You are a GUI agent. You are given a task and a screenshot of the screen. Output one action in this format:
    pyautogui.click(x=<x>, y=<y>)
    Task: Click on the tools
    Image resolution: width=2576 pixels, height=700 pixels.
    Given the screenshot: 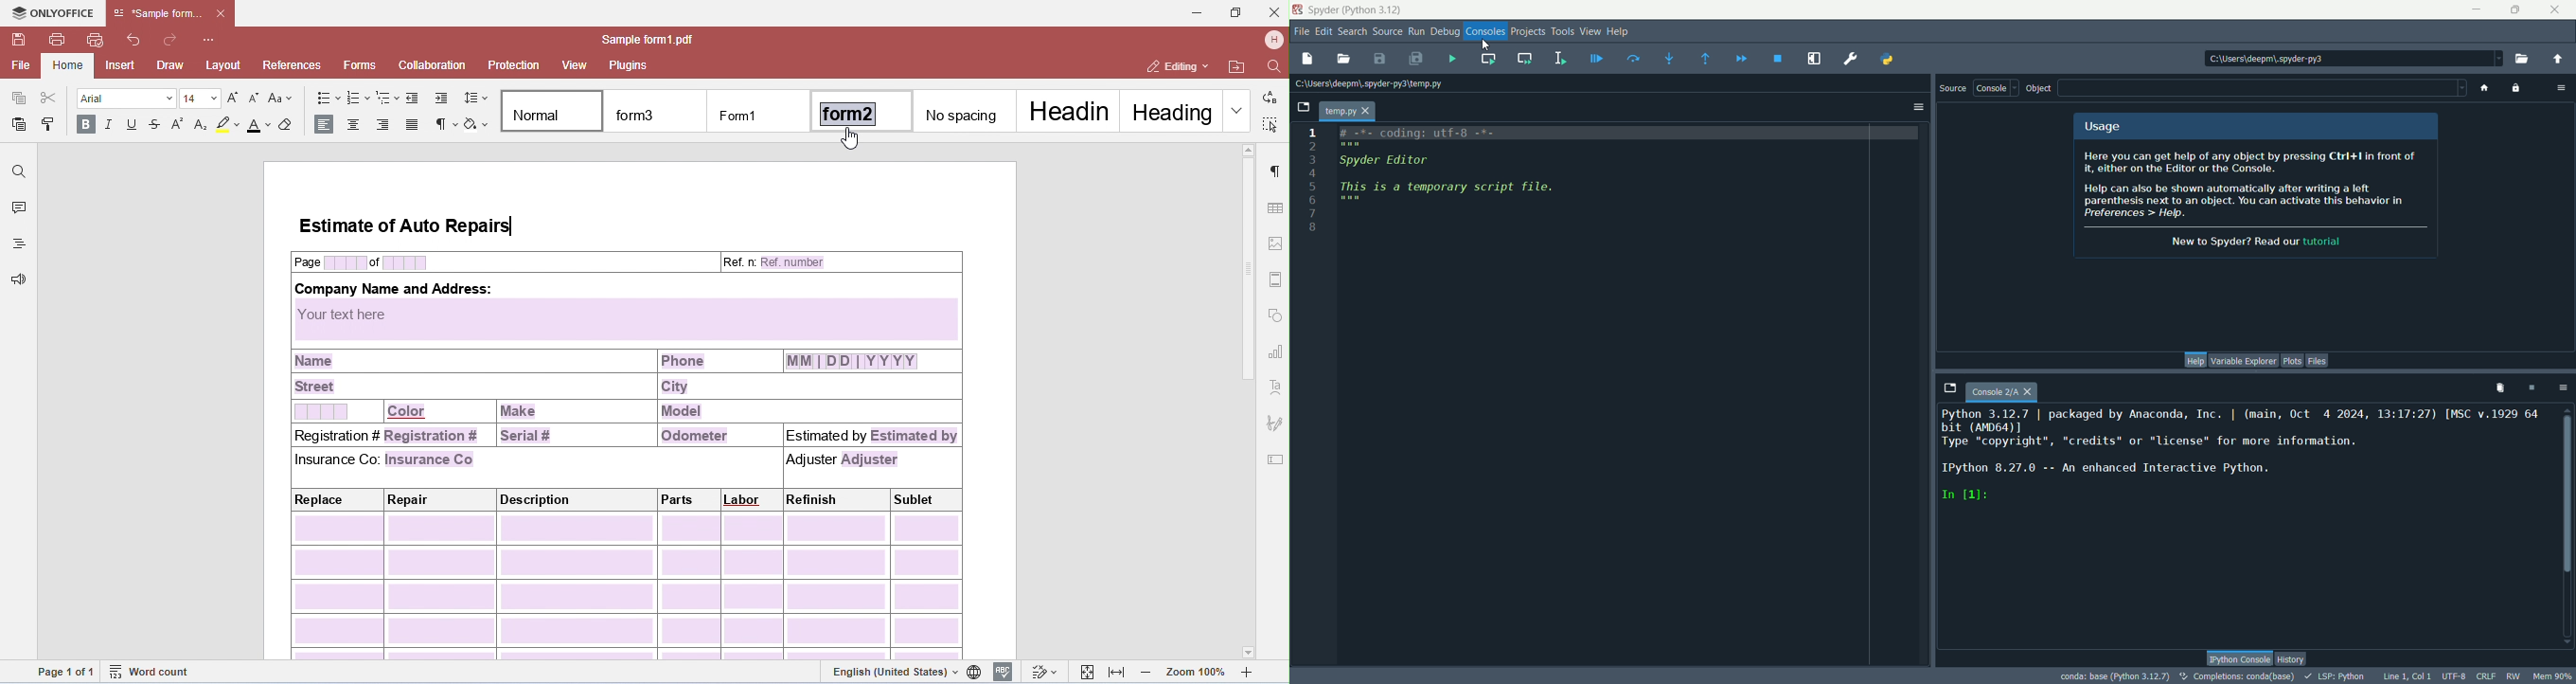 What is the action you would take?
    pyautogui.click(x=1562, y=32)
    